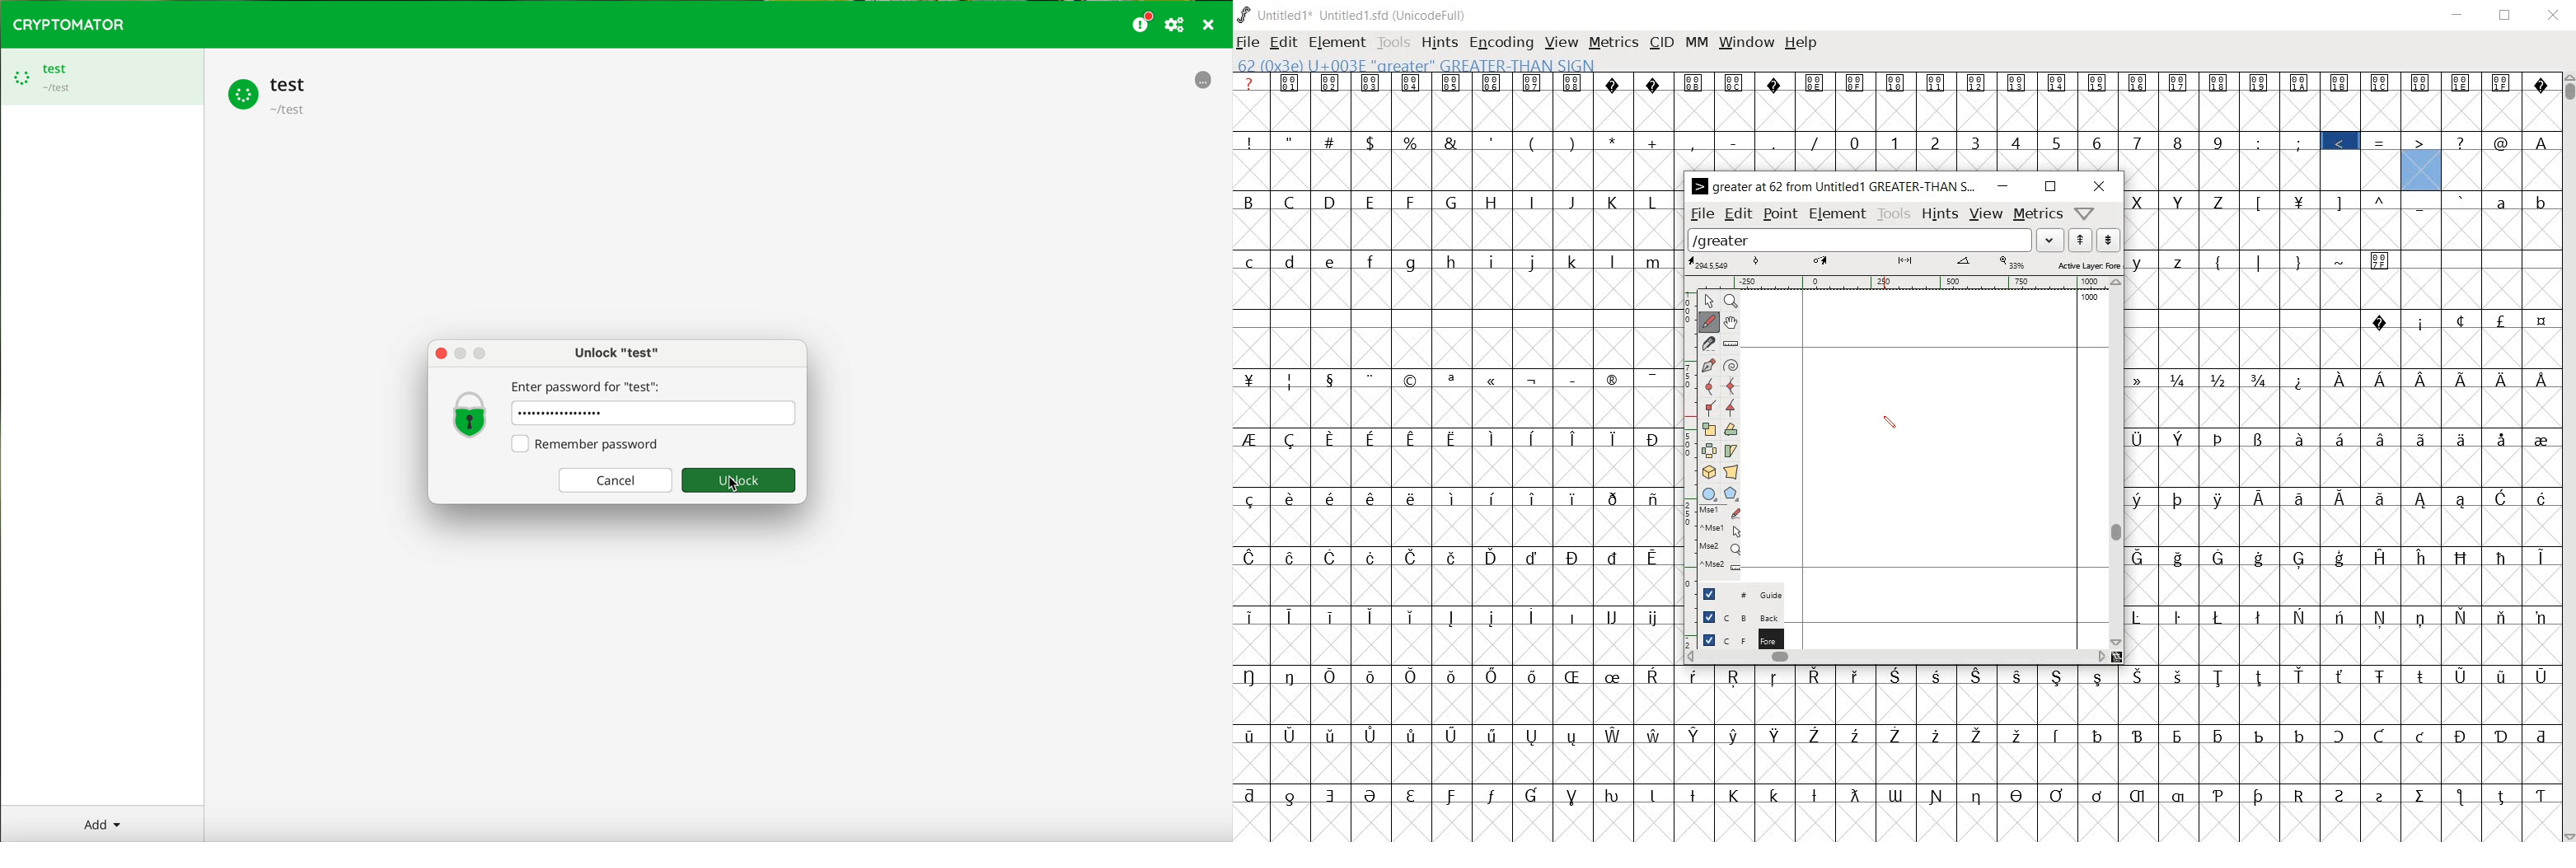  I want to click on perform a perspective transformation on the selection, so click(1731, 471).